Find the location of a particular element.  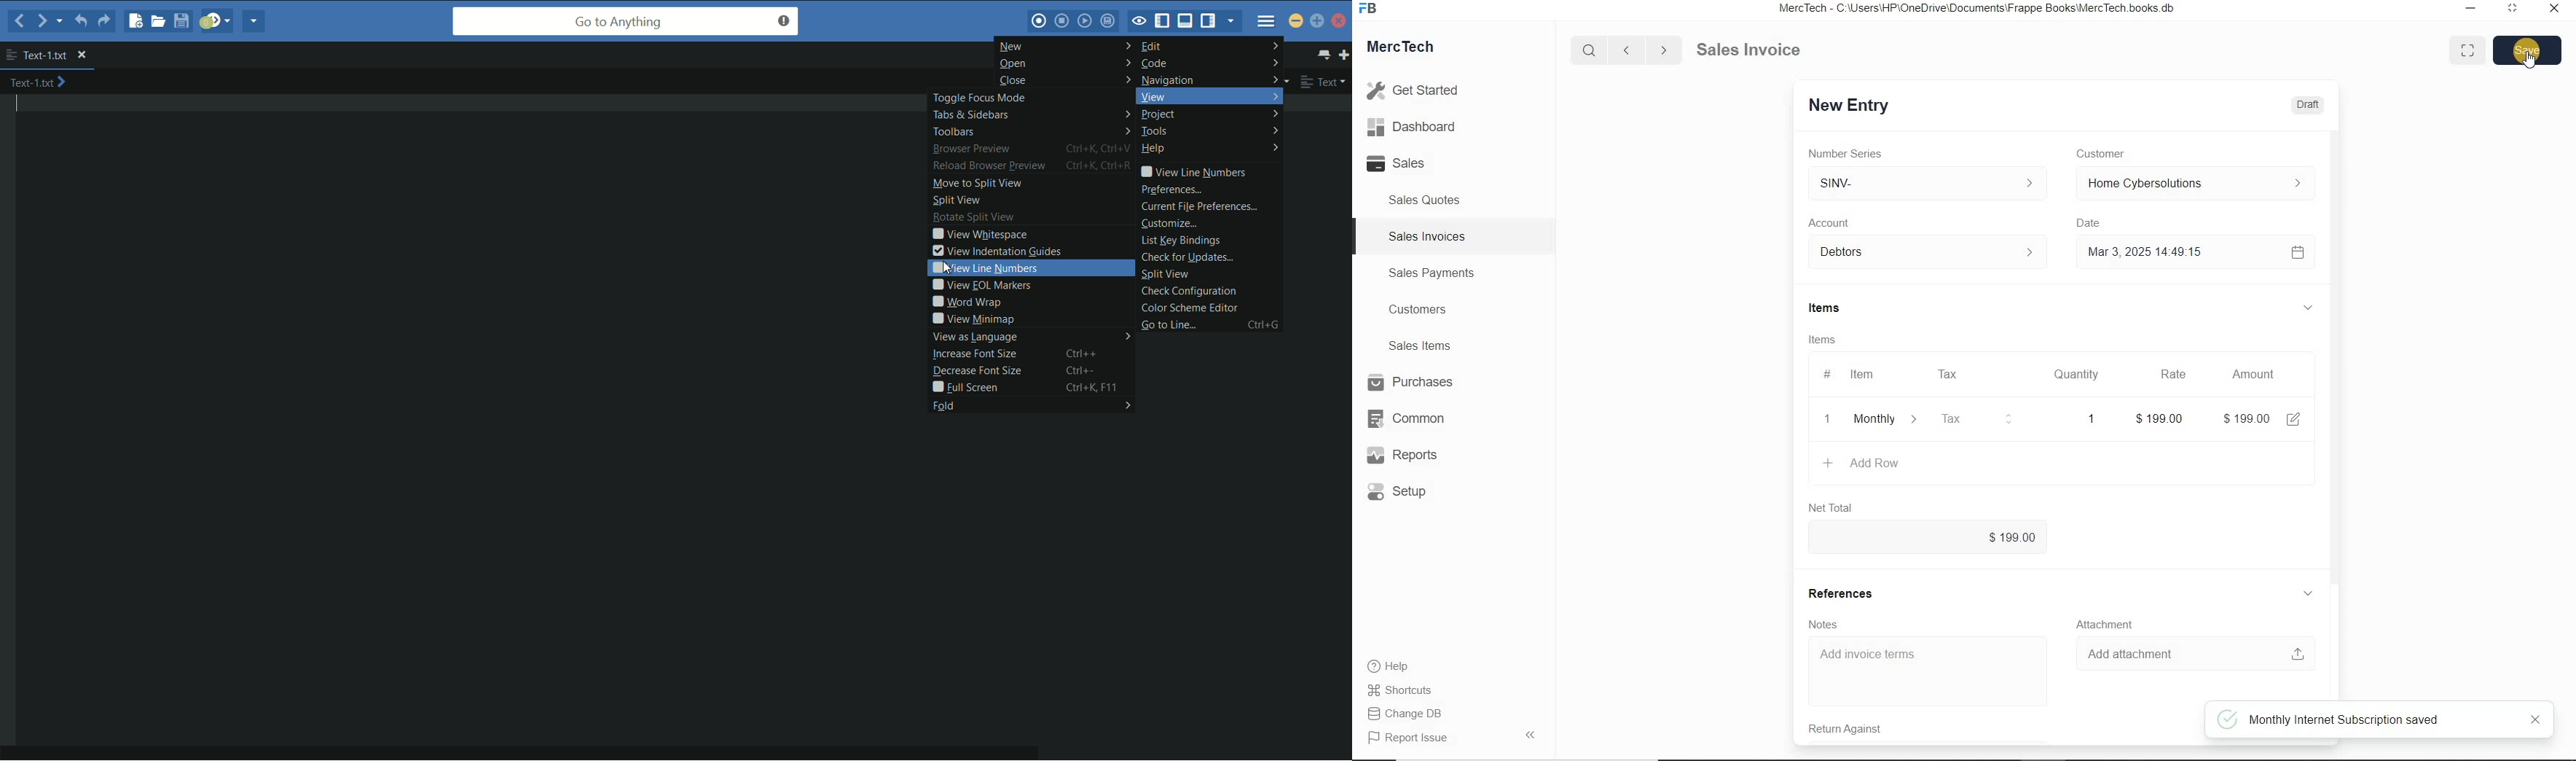

Draft is located at coordinates (2309, 105).